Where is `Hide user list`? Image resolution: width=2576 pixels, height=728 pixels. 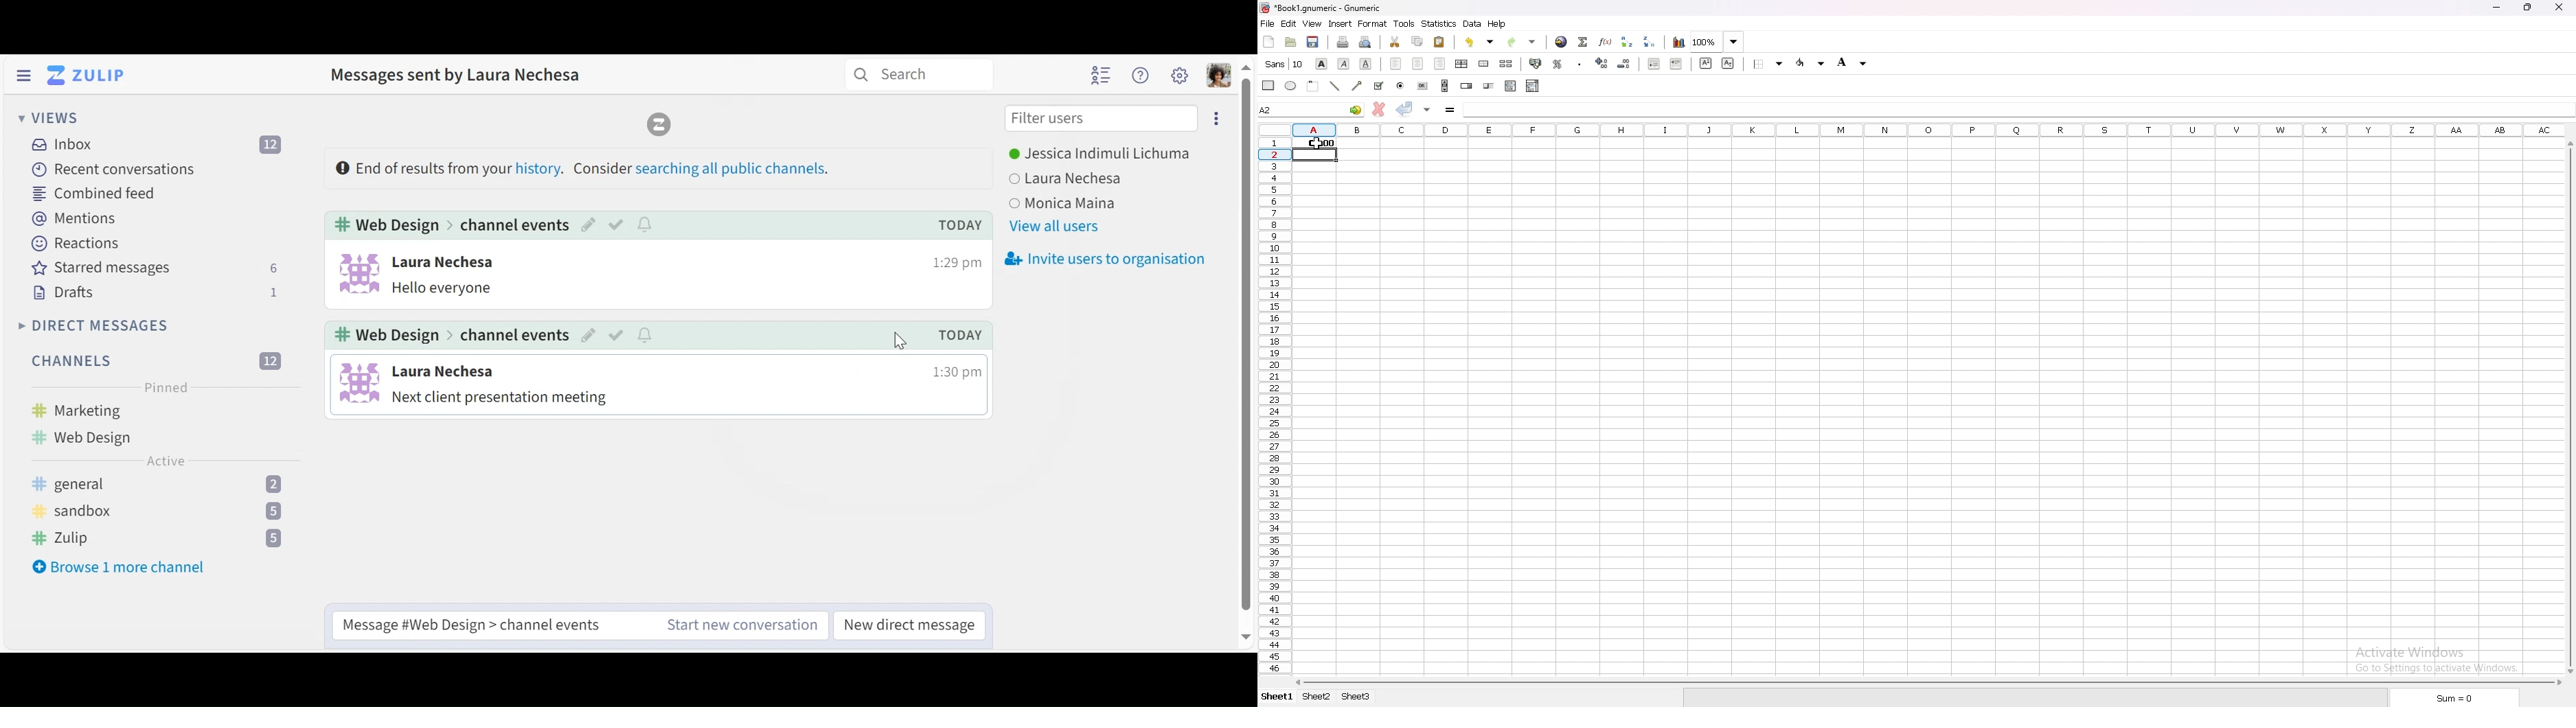
Hide user list is located at coordinates (1099, 75).